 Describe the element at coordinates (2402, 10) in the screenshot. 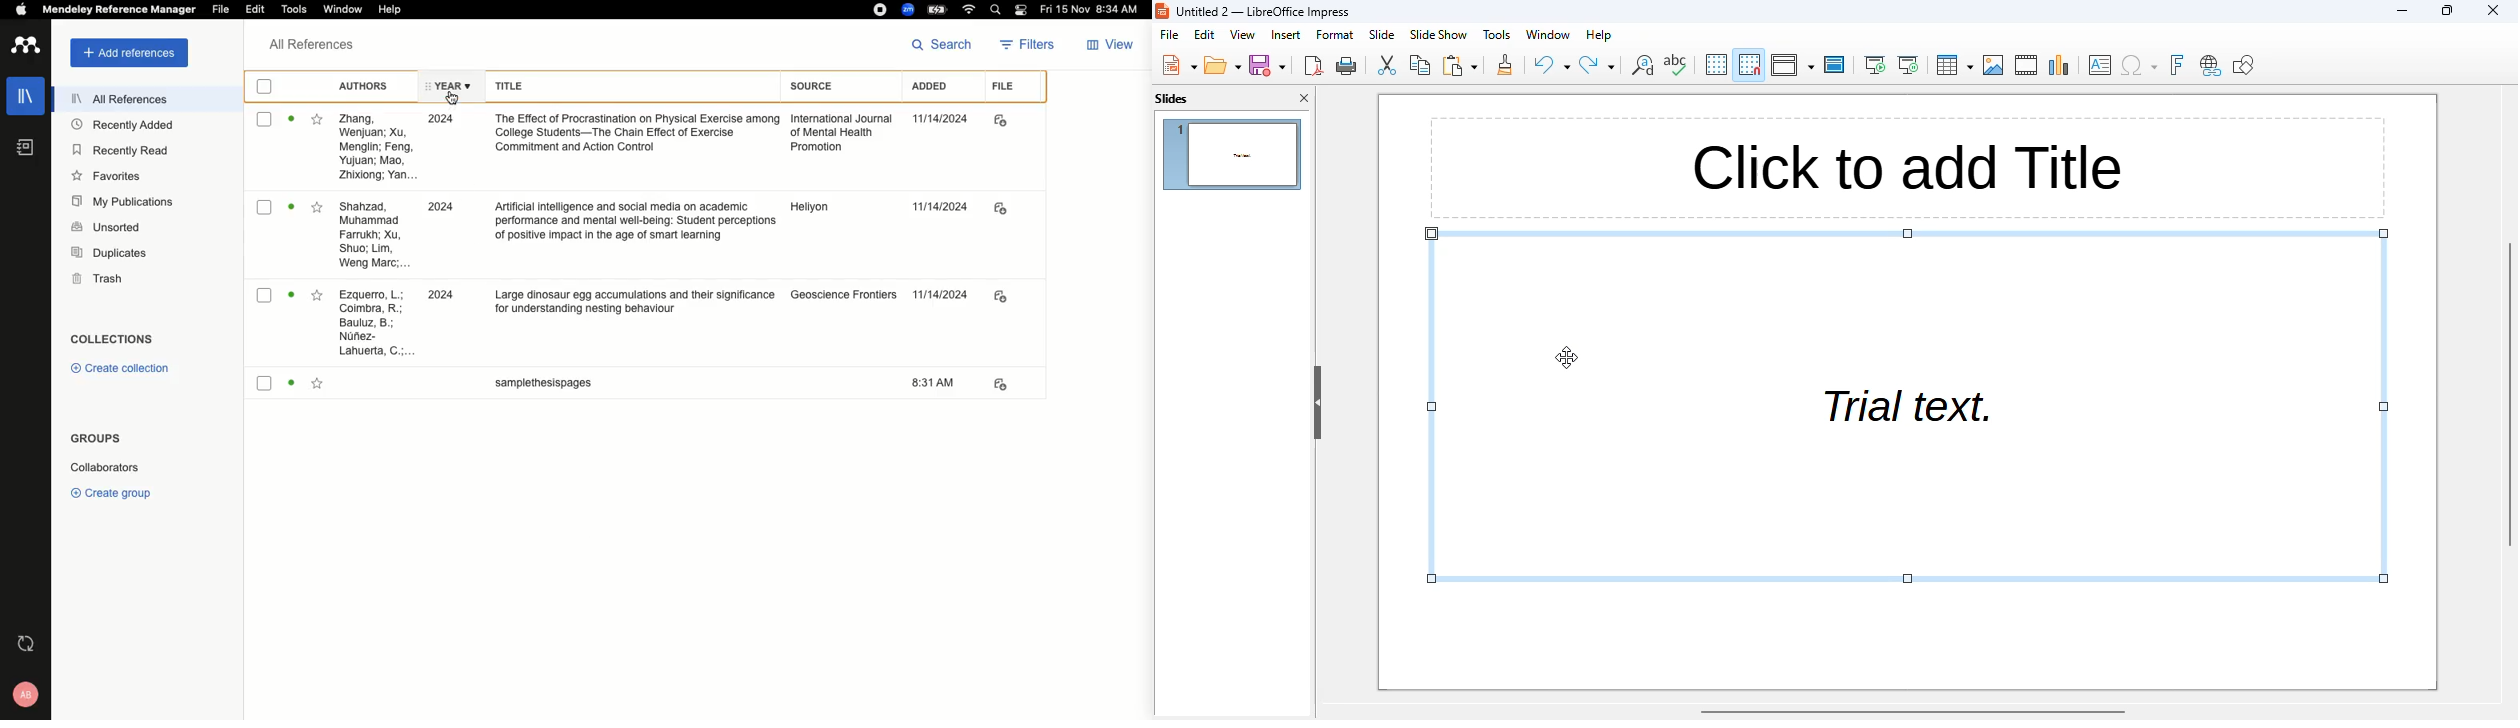

I see `minimize` at that location.